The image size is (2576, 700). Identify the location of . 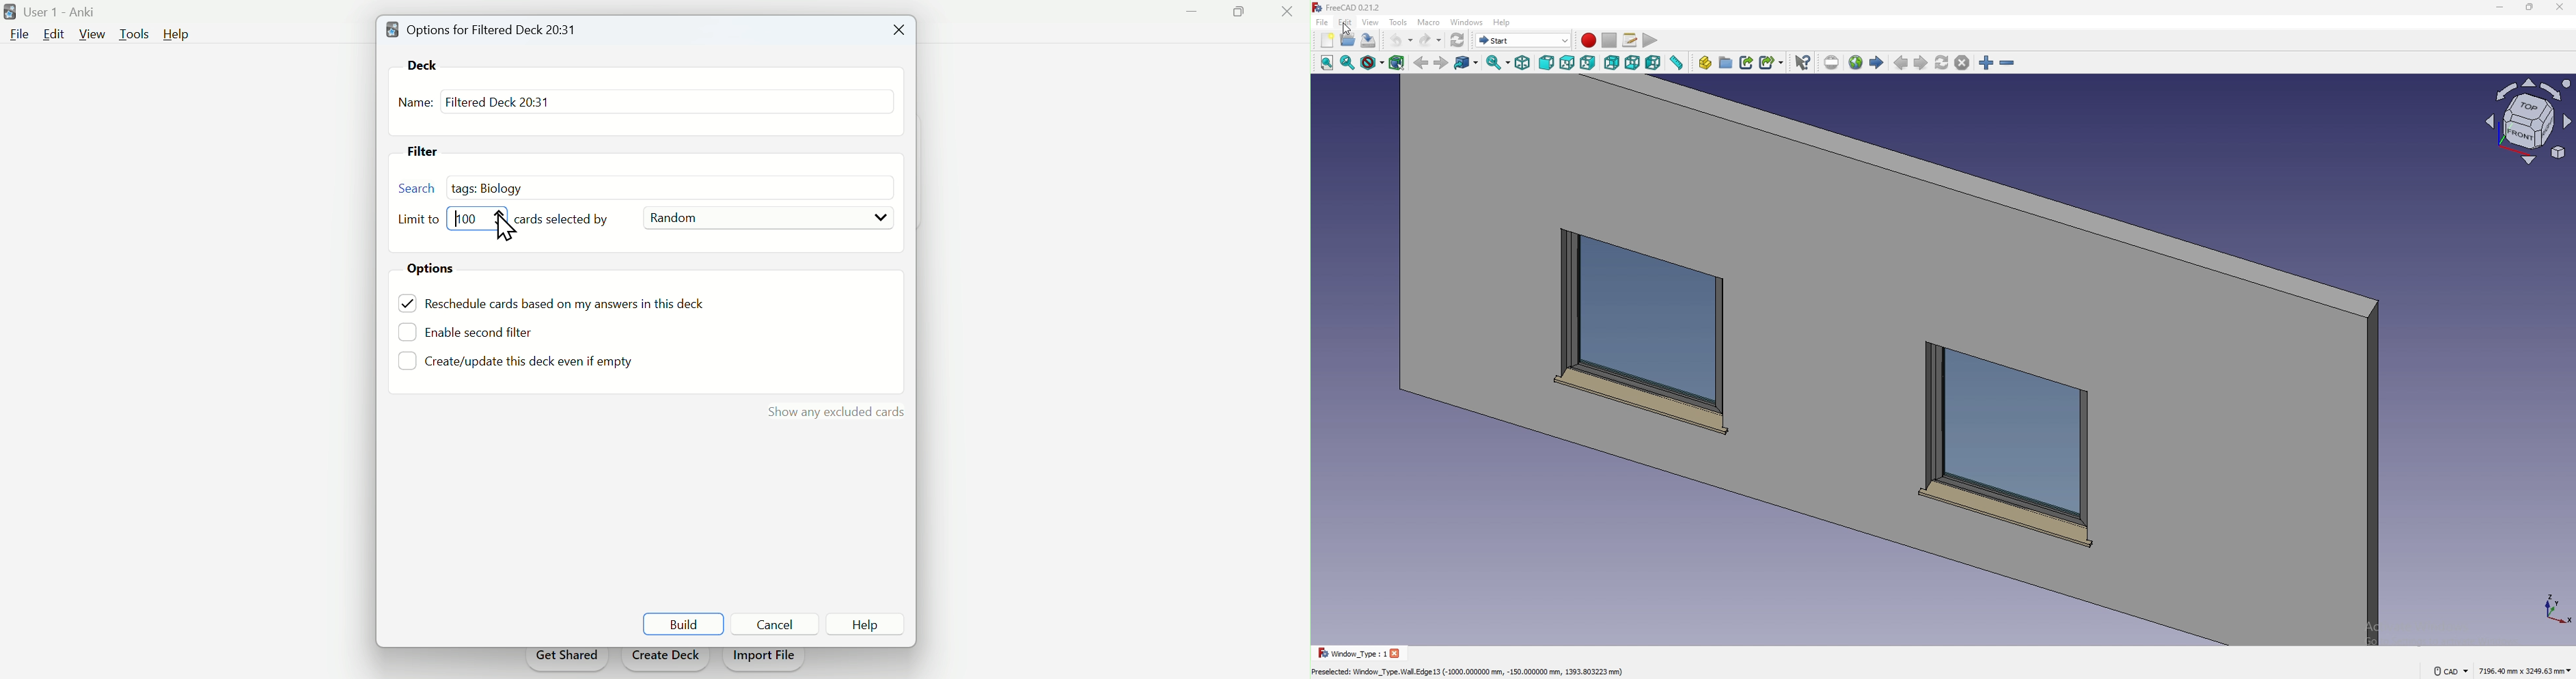
(778, 624).